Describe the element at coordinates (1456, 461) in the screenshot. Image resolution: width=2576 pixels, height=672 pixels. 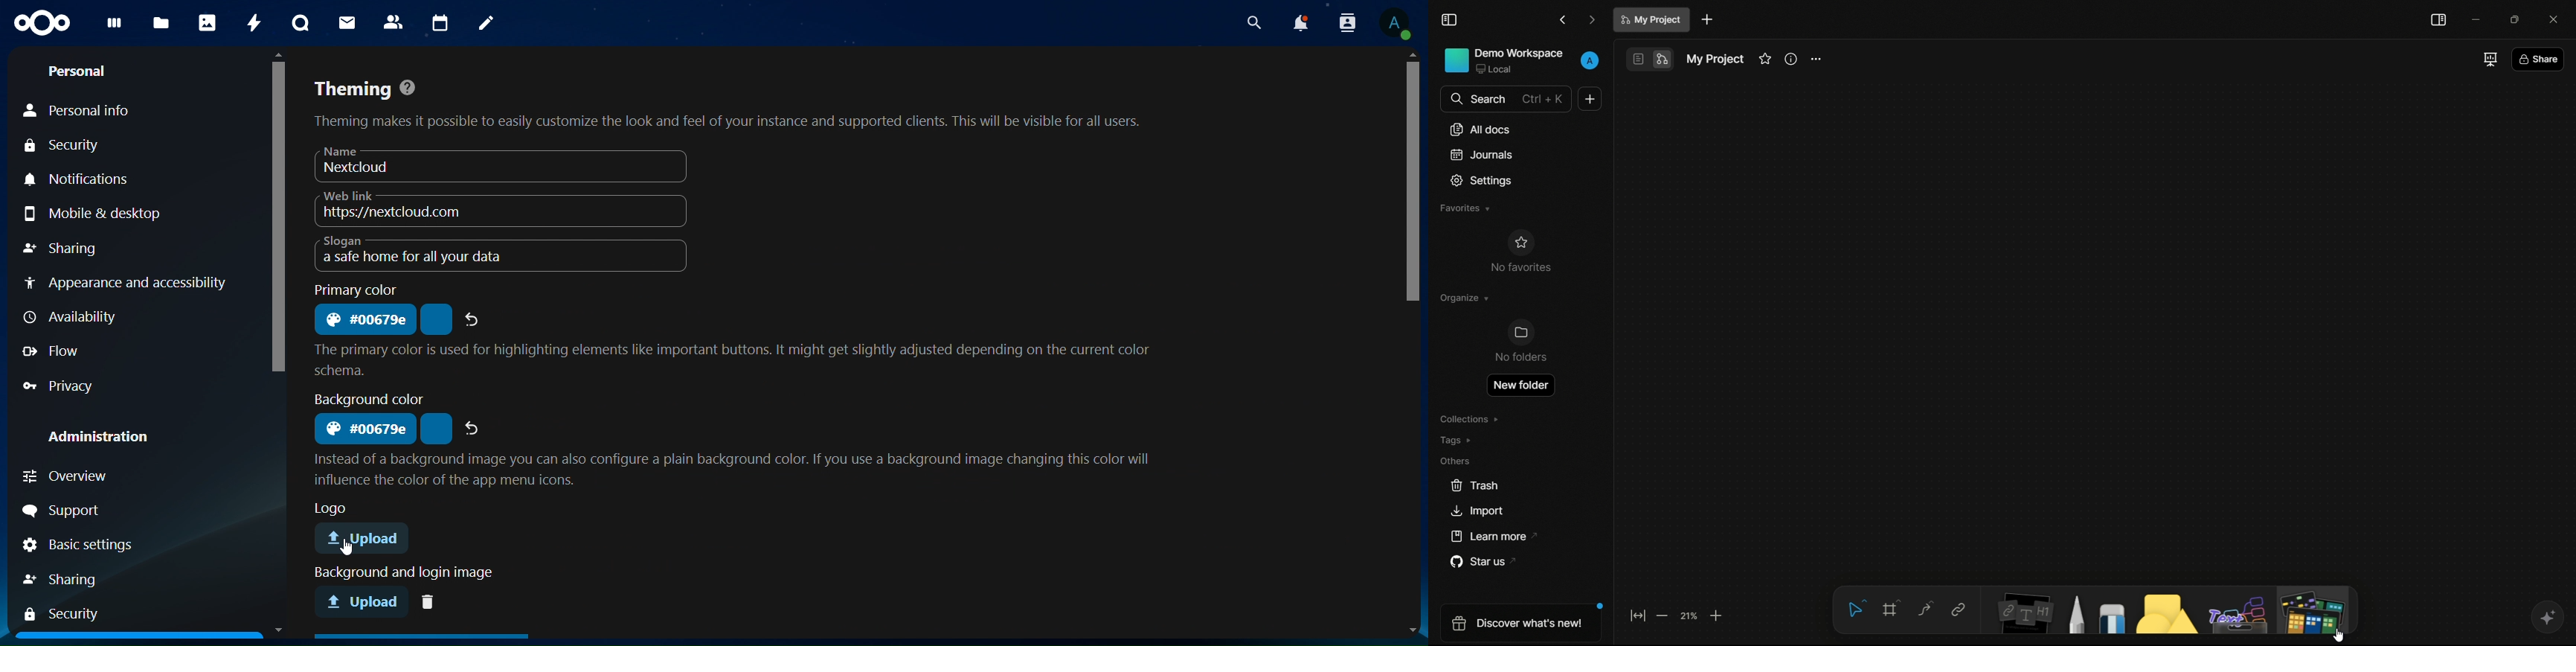
I see `others` at that location.